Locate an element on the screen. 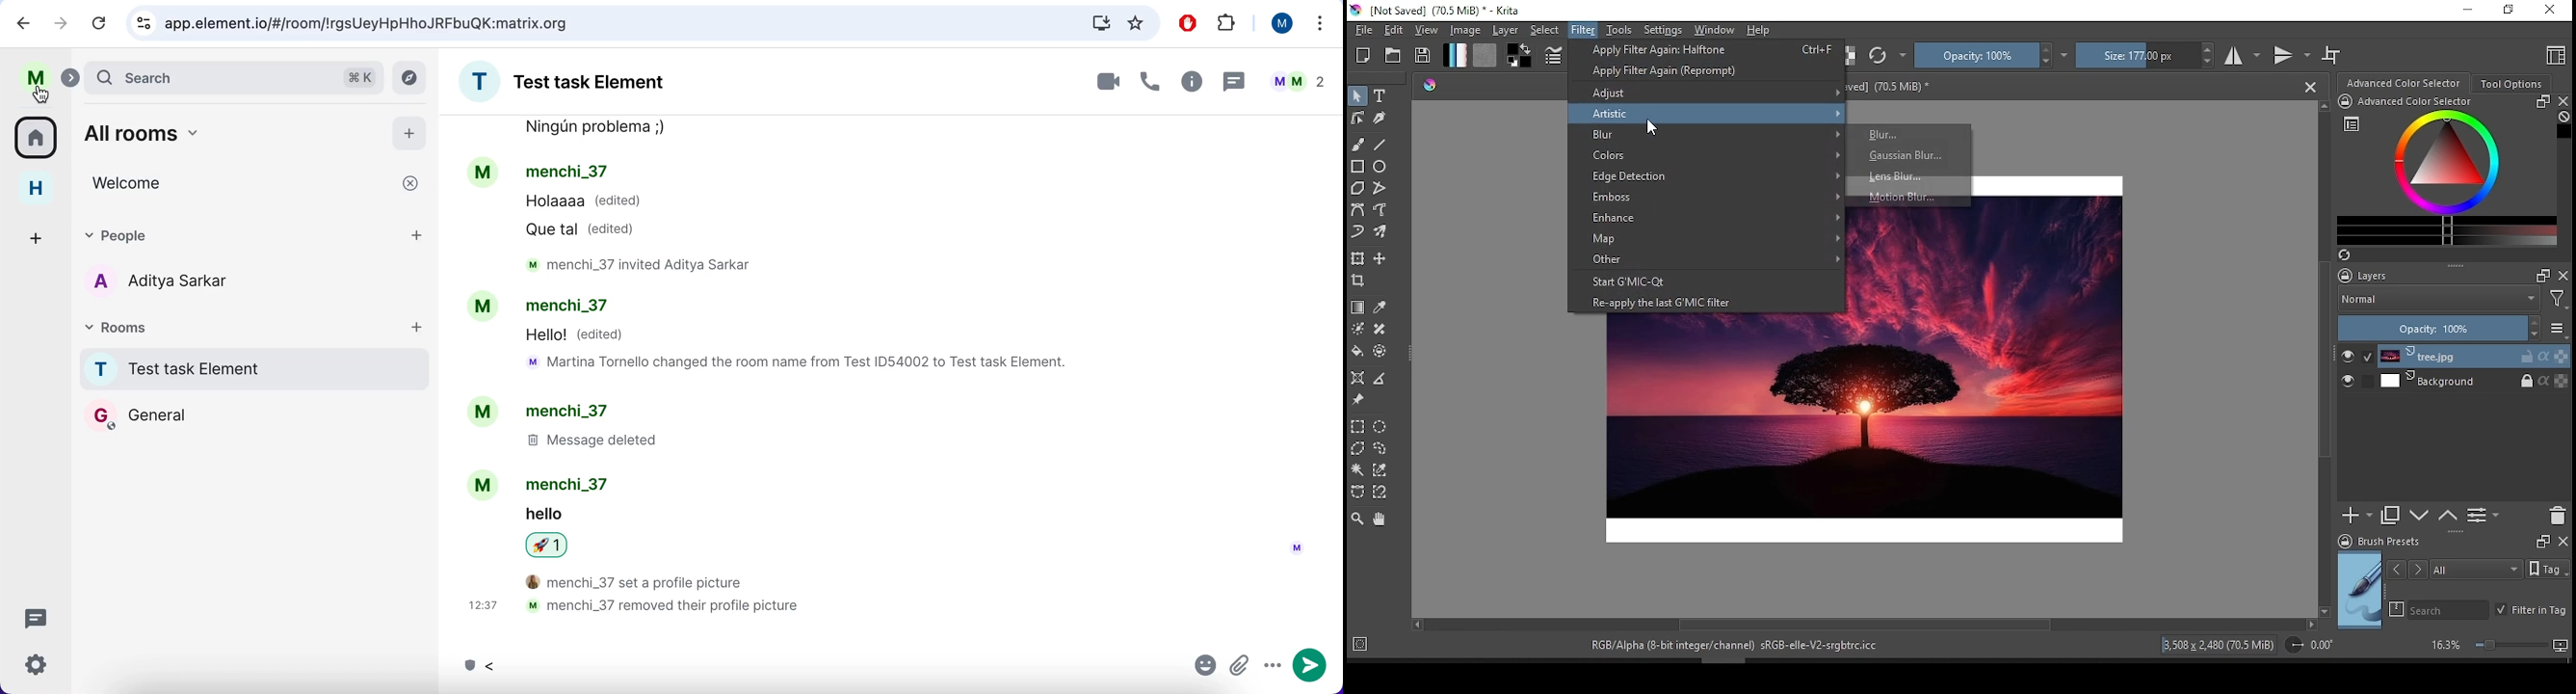 This screenshot has width=2576, height=700. move layer or down is located at coordinates (2420, 518).